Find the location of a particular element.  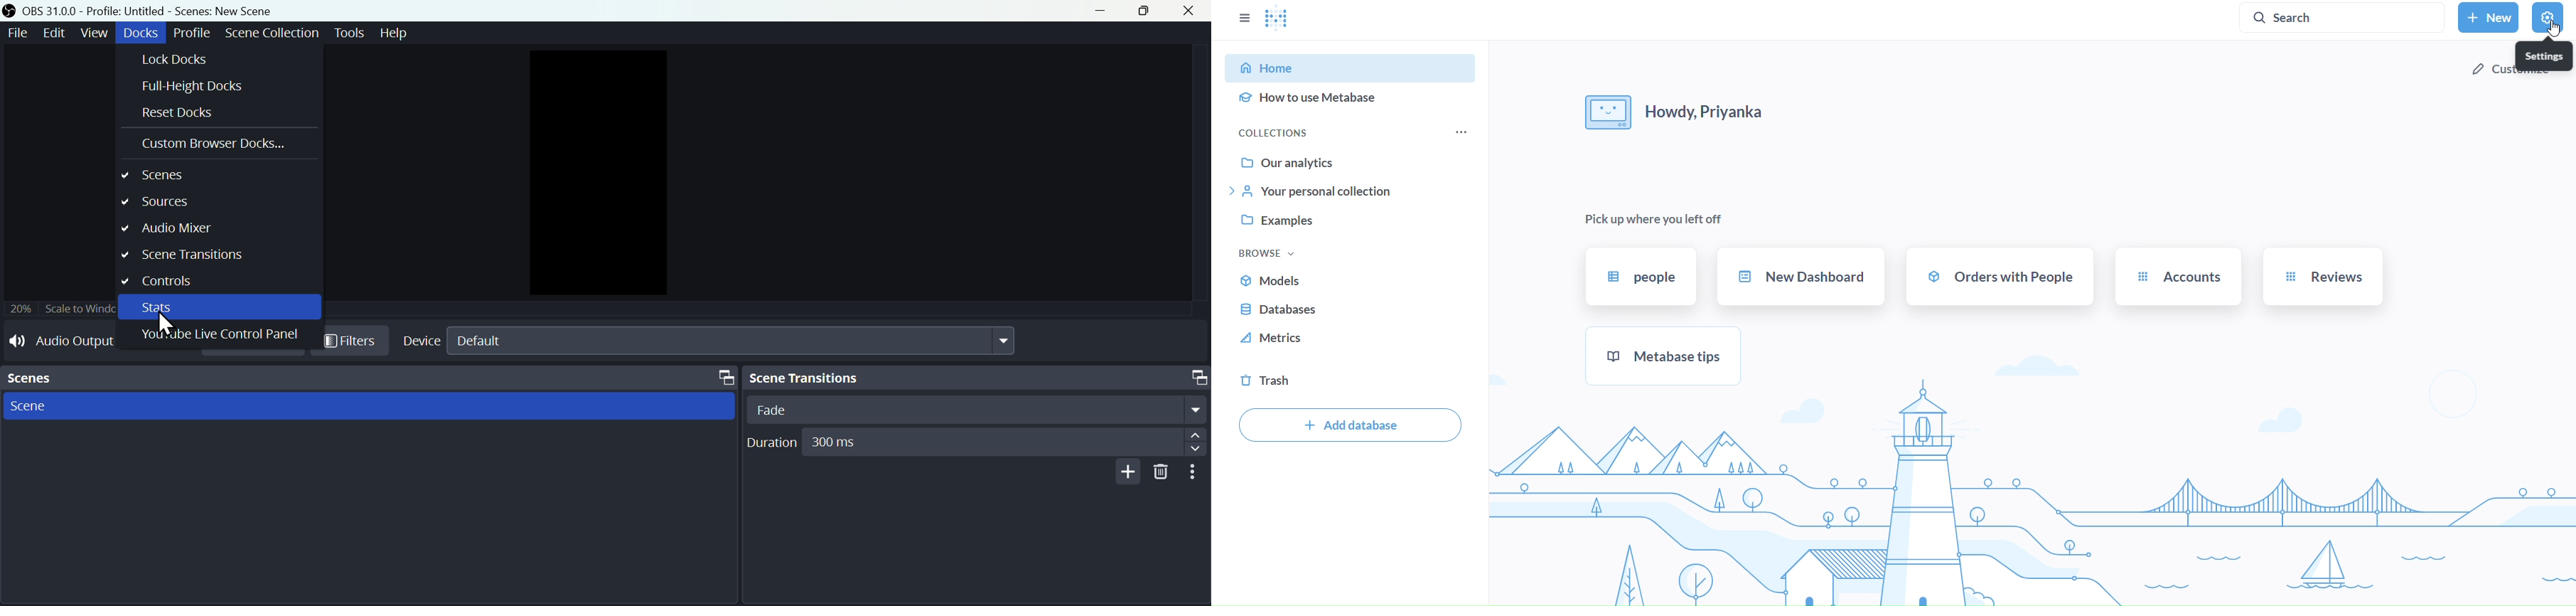

close is located at coordinates (1187, 12).